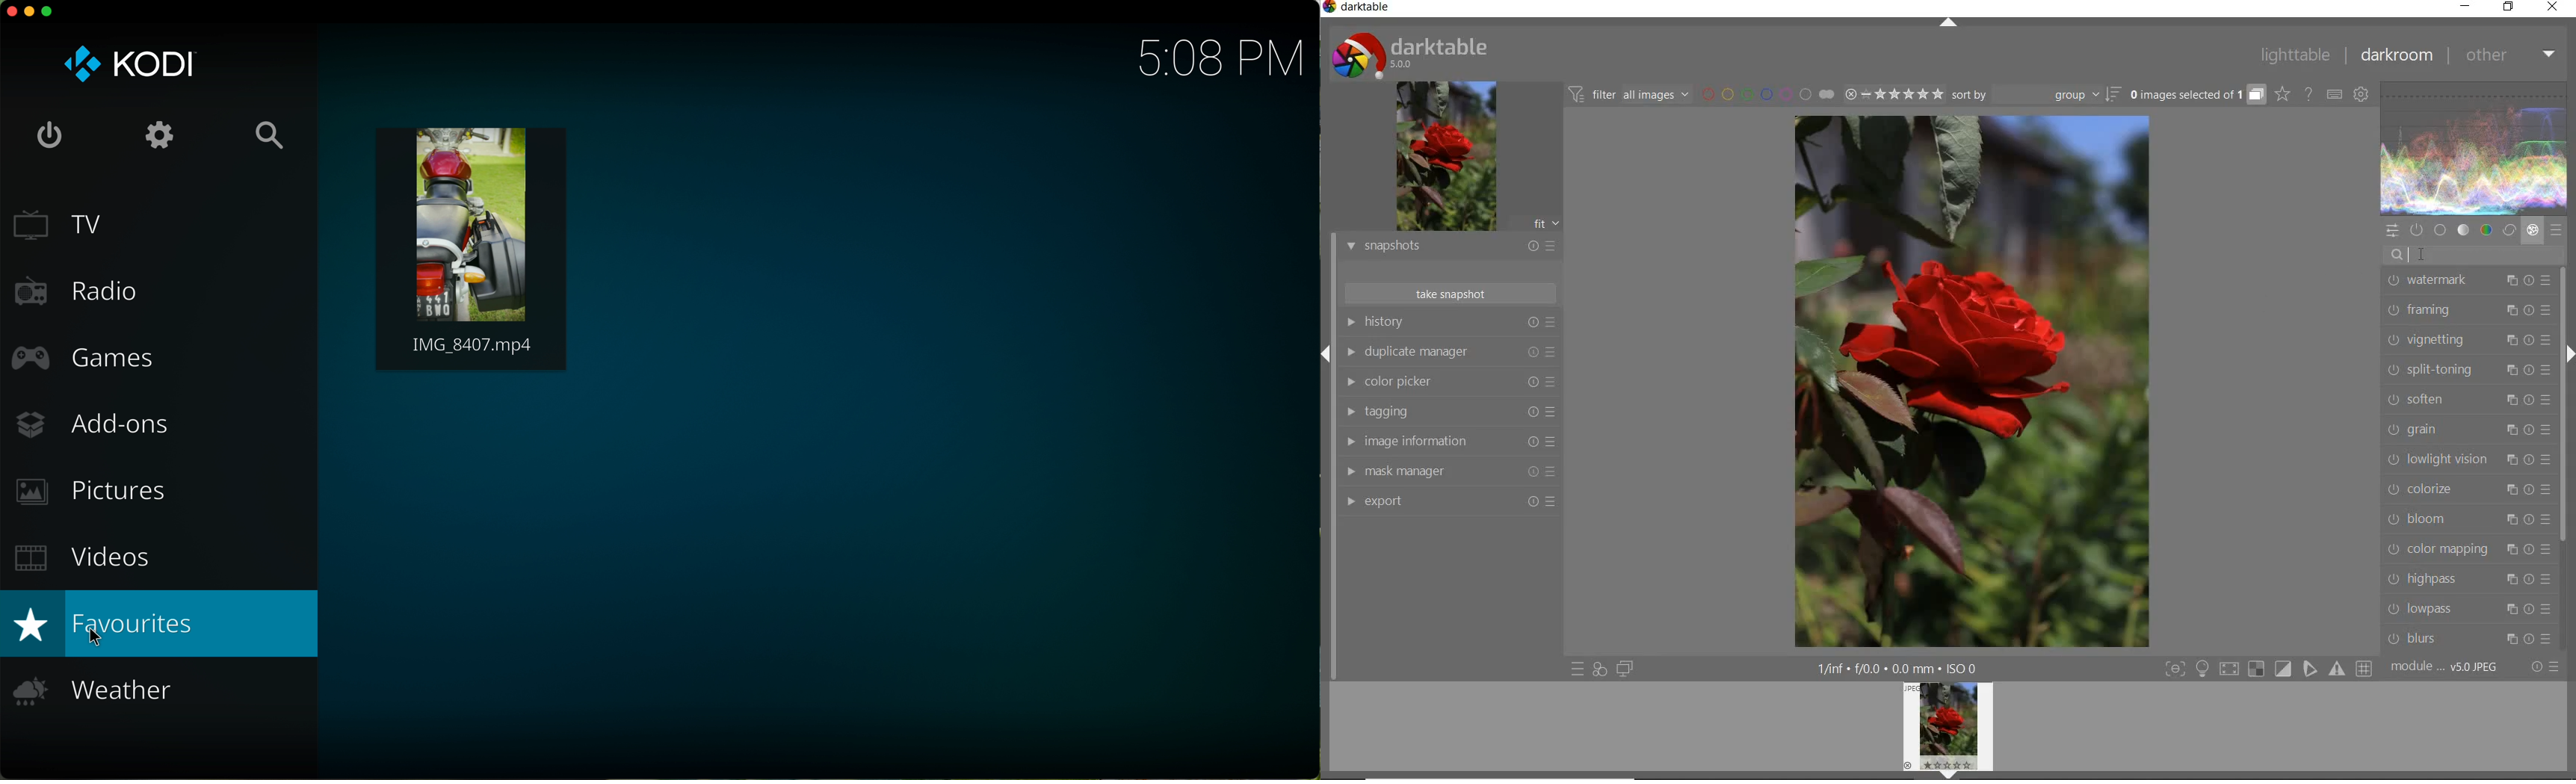  I want to click on history, so click(1448, 324).